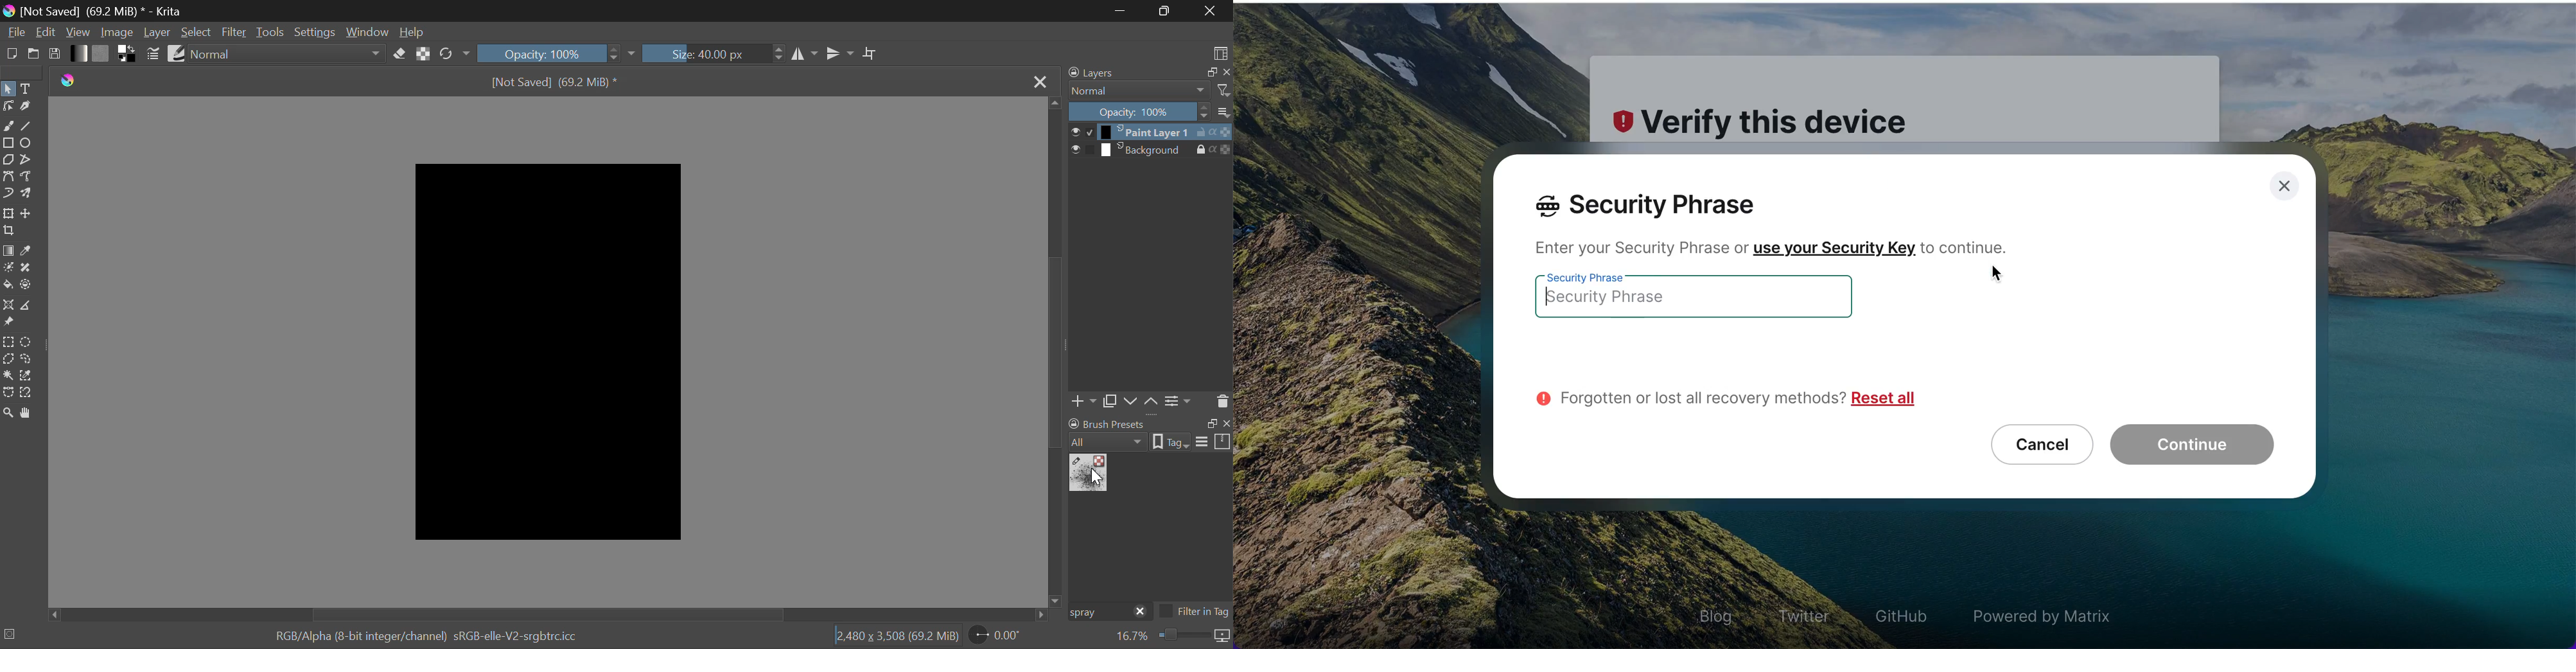 The image size is (2576, 672). What do you see at coordinates (177, 54) in the screenshot?
I see `Brush Presets` at bounding box center [177, 54].